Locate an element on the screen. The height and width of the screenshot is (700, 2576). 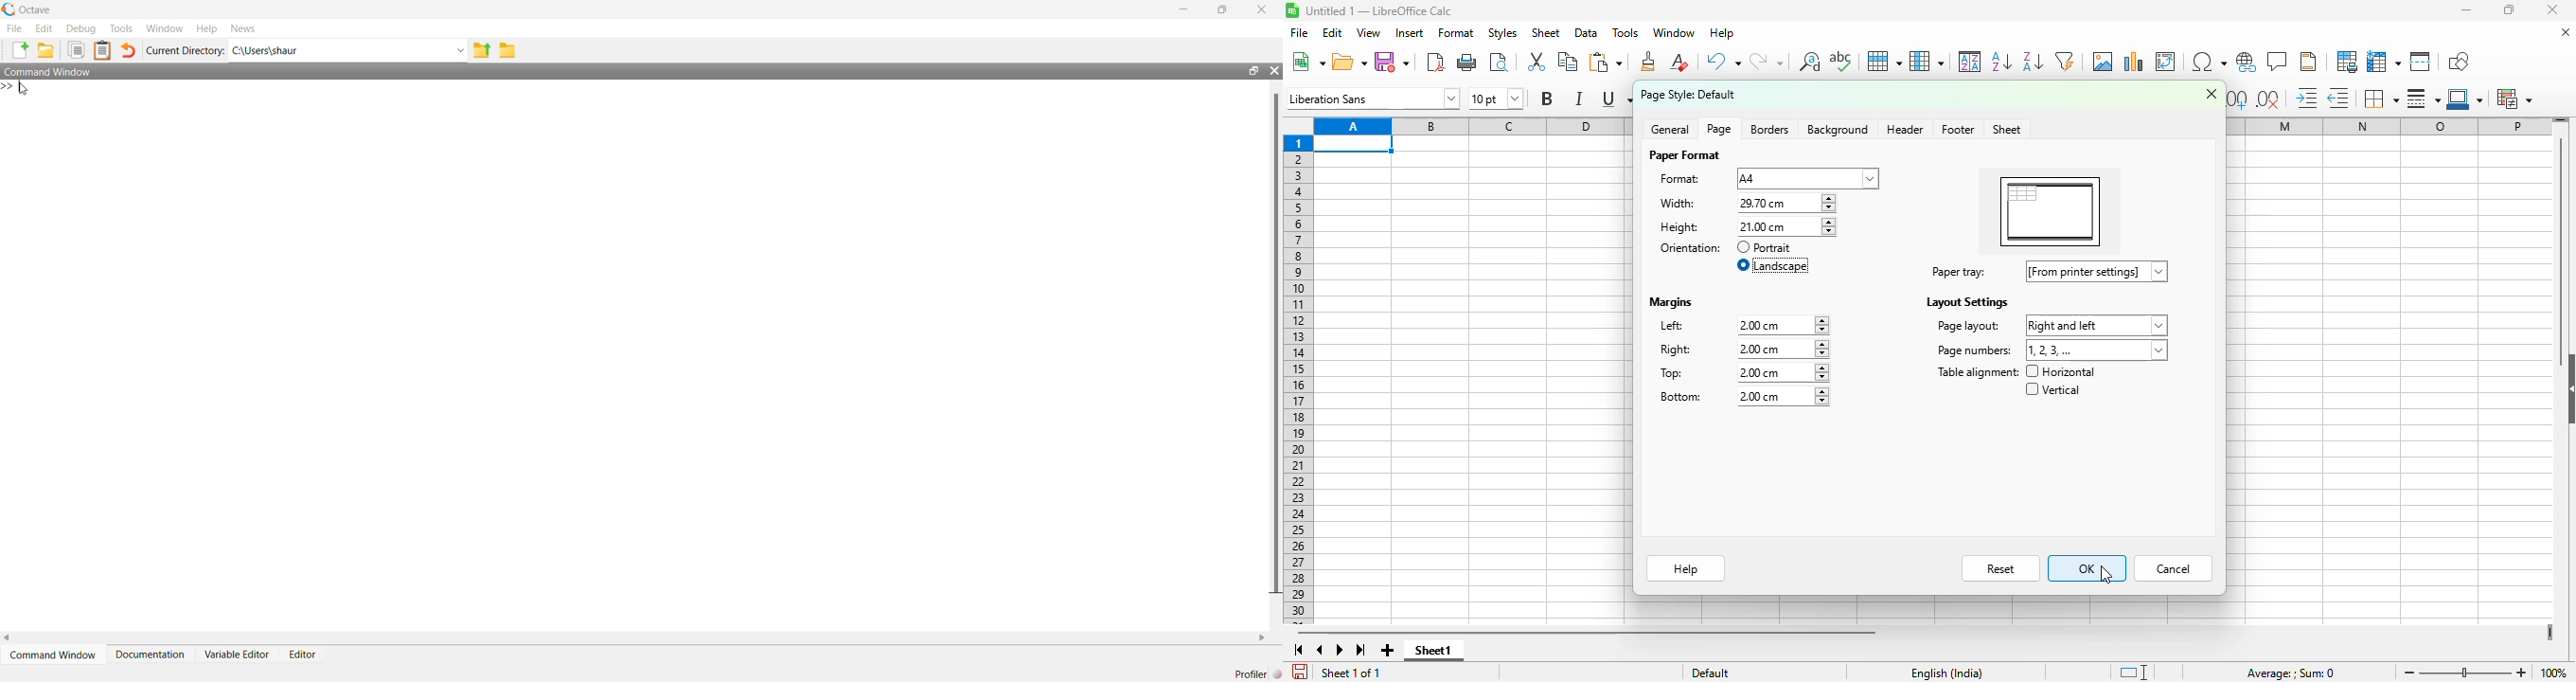
horizontal is located at coordinates (2061, 371).